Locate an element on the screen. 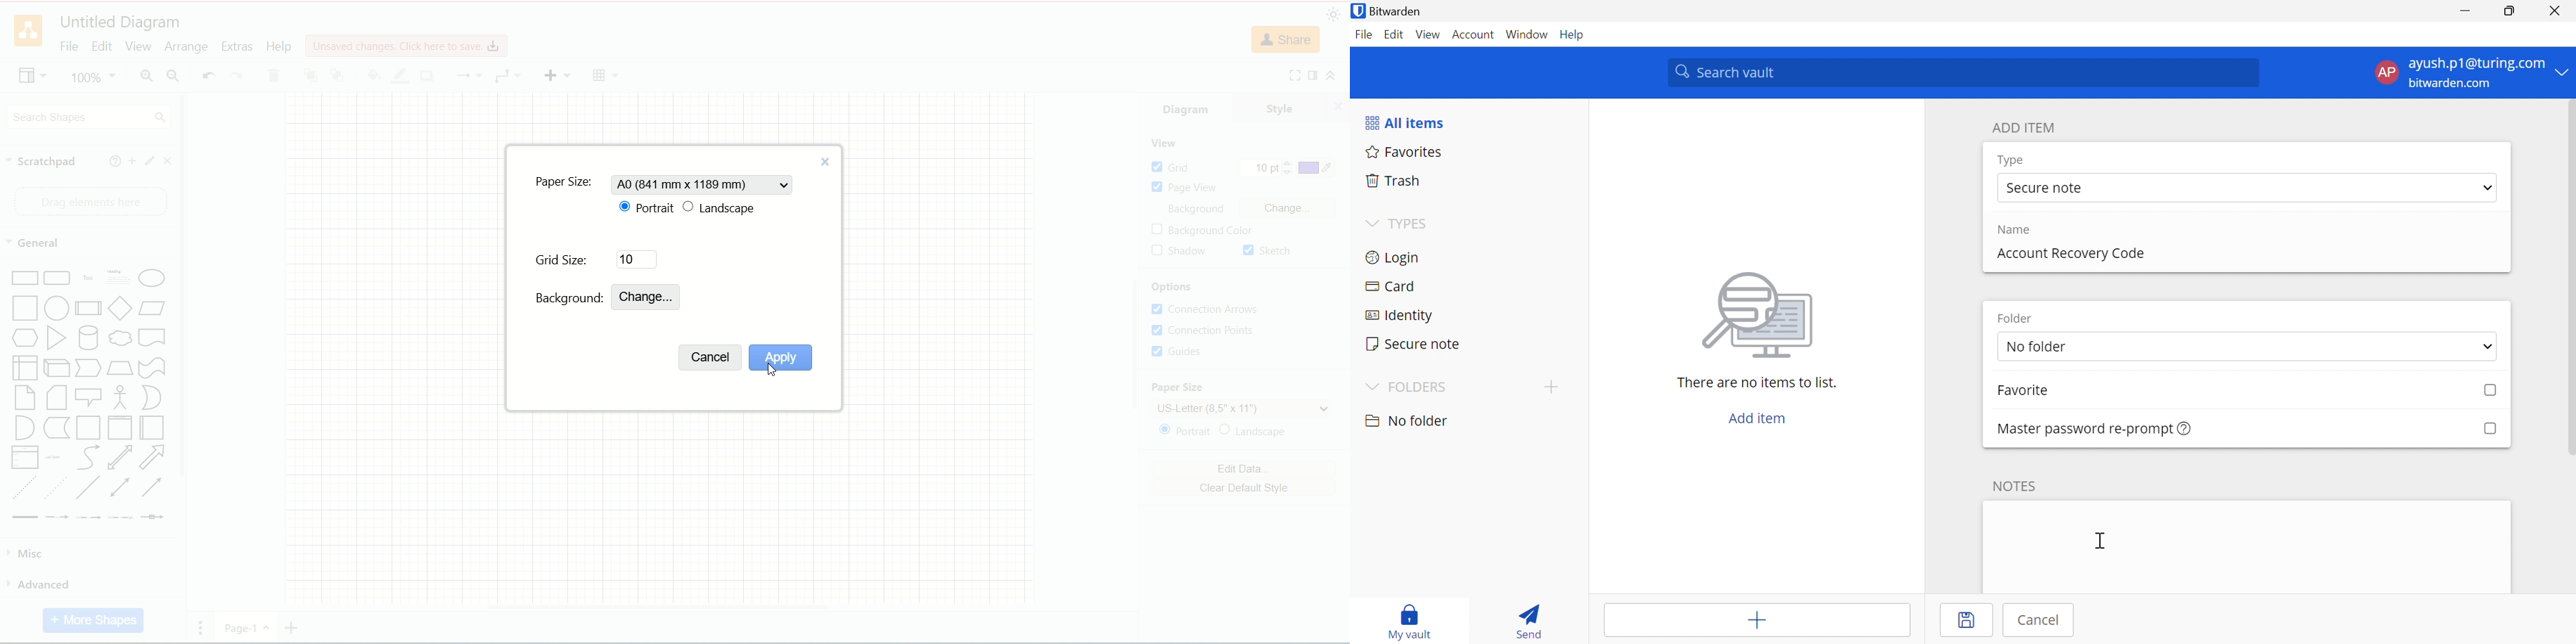  cancel is located at coordinates (707, 357).